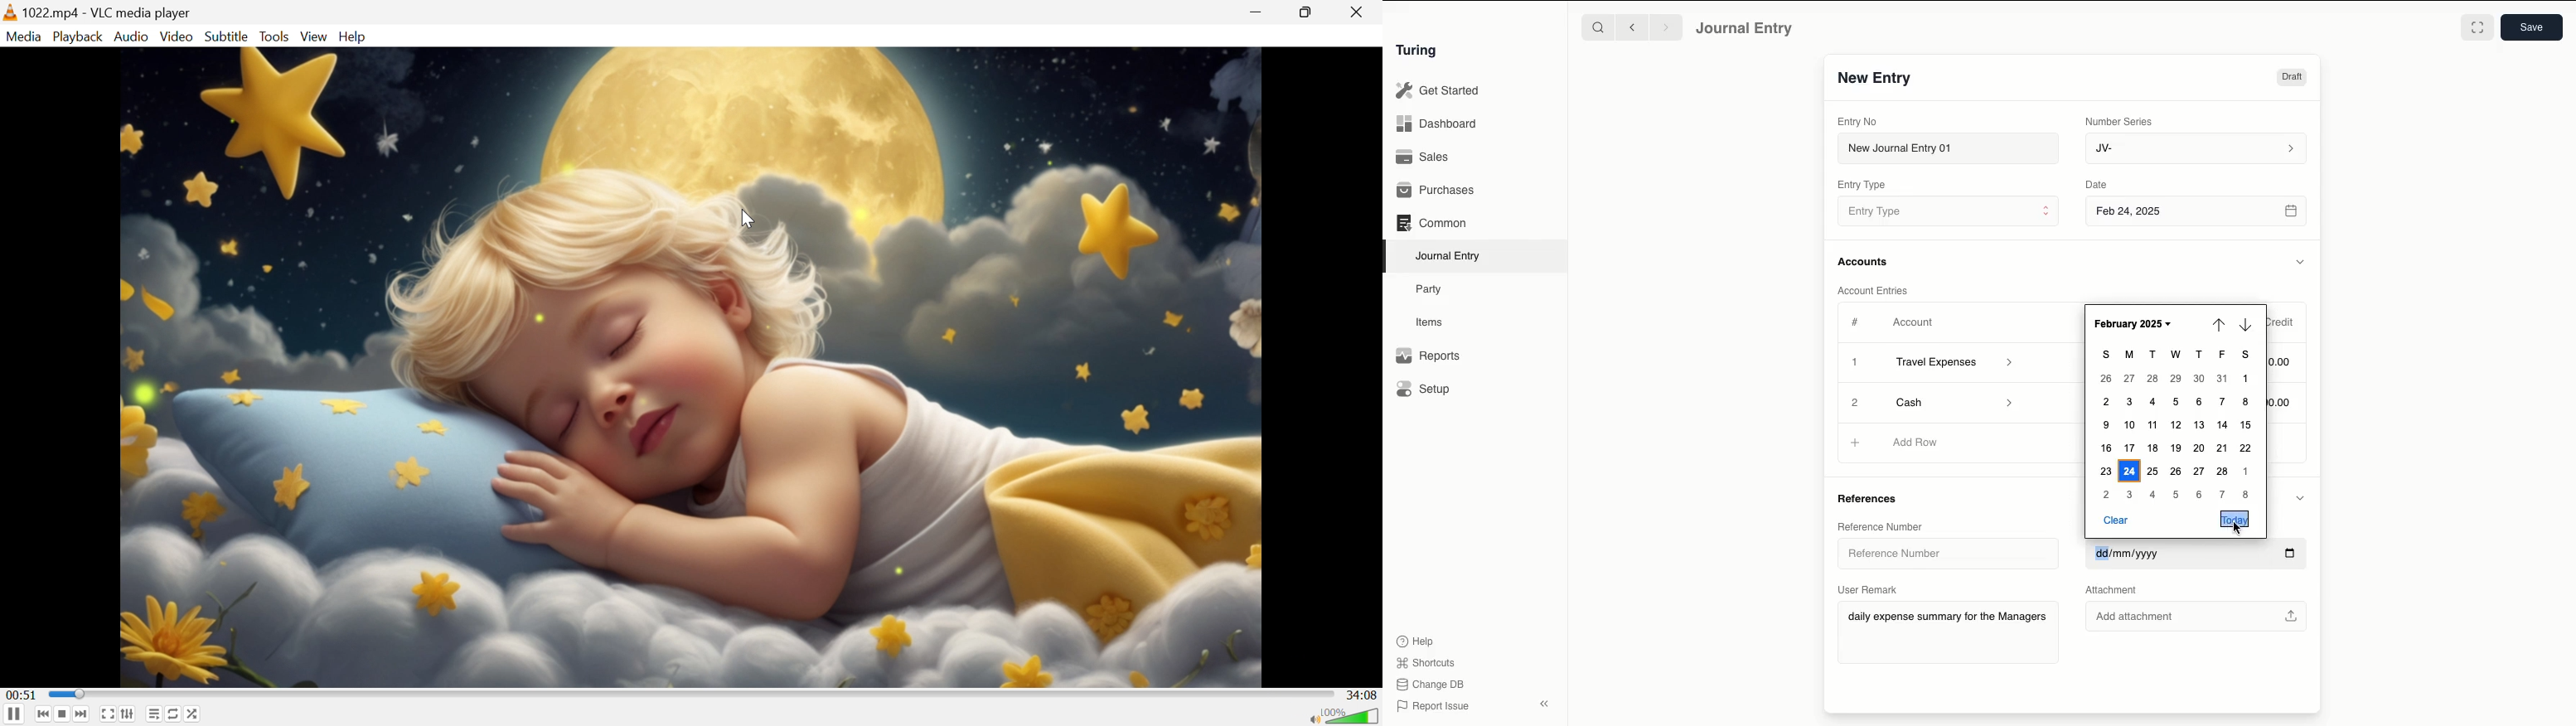 Image resolution: width=2576 pixels, height=728 pixels. I want to click on Draft, so click(2292, 77).